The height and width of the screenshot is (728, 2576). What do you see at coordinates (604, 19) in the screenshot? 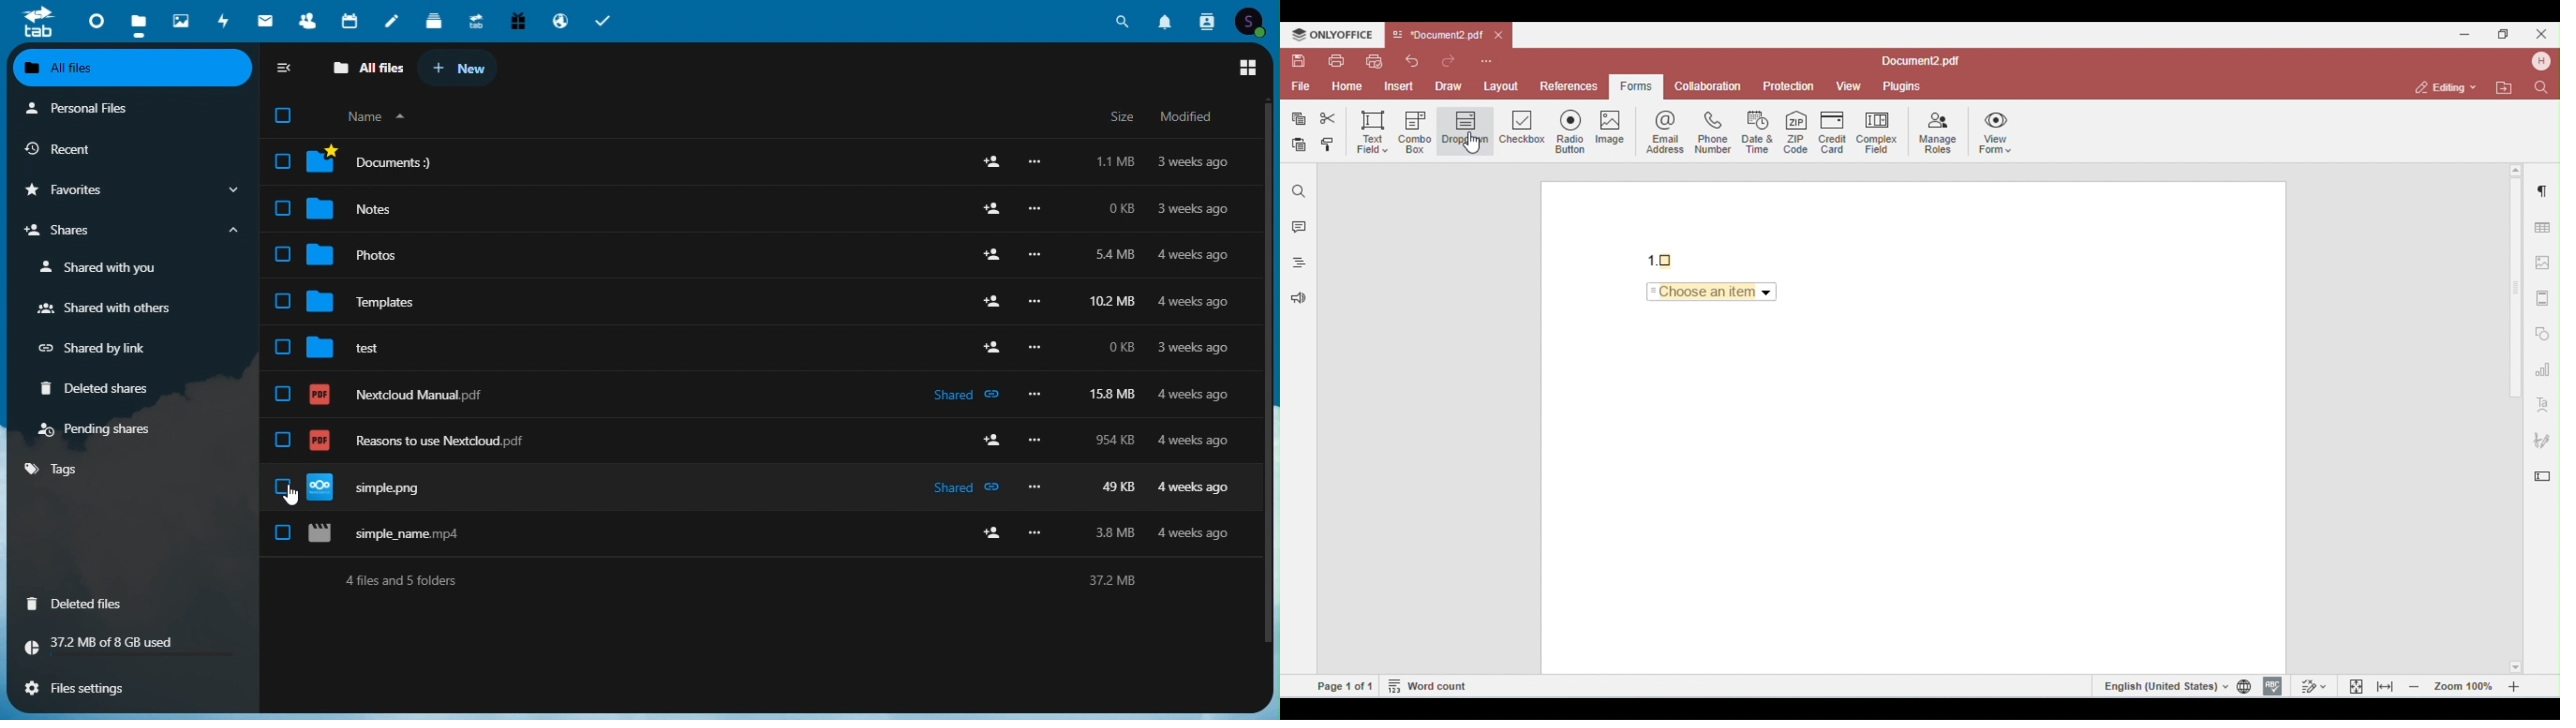
I see `tasks` at bounding box center [604, 19].